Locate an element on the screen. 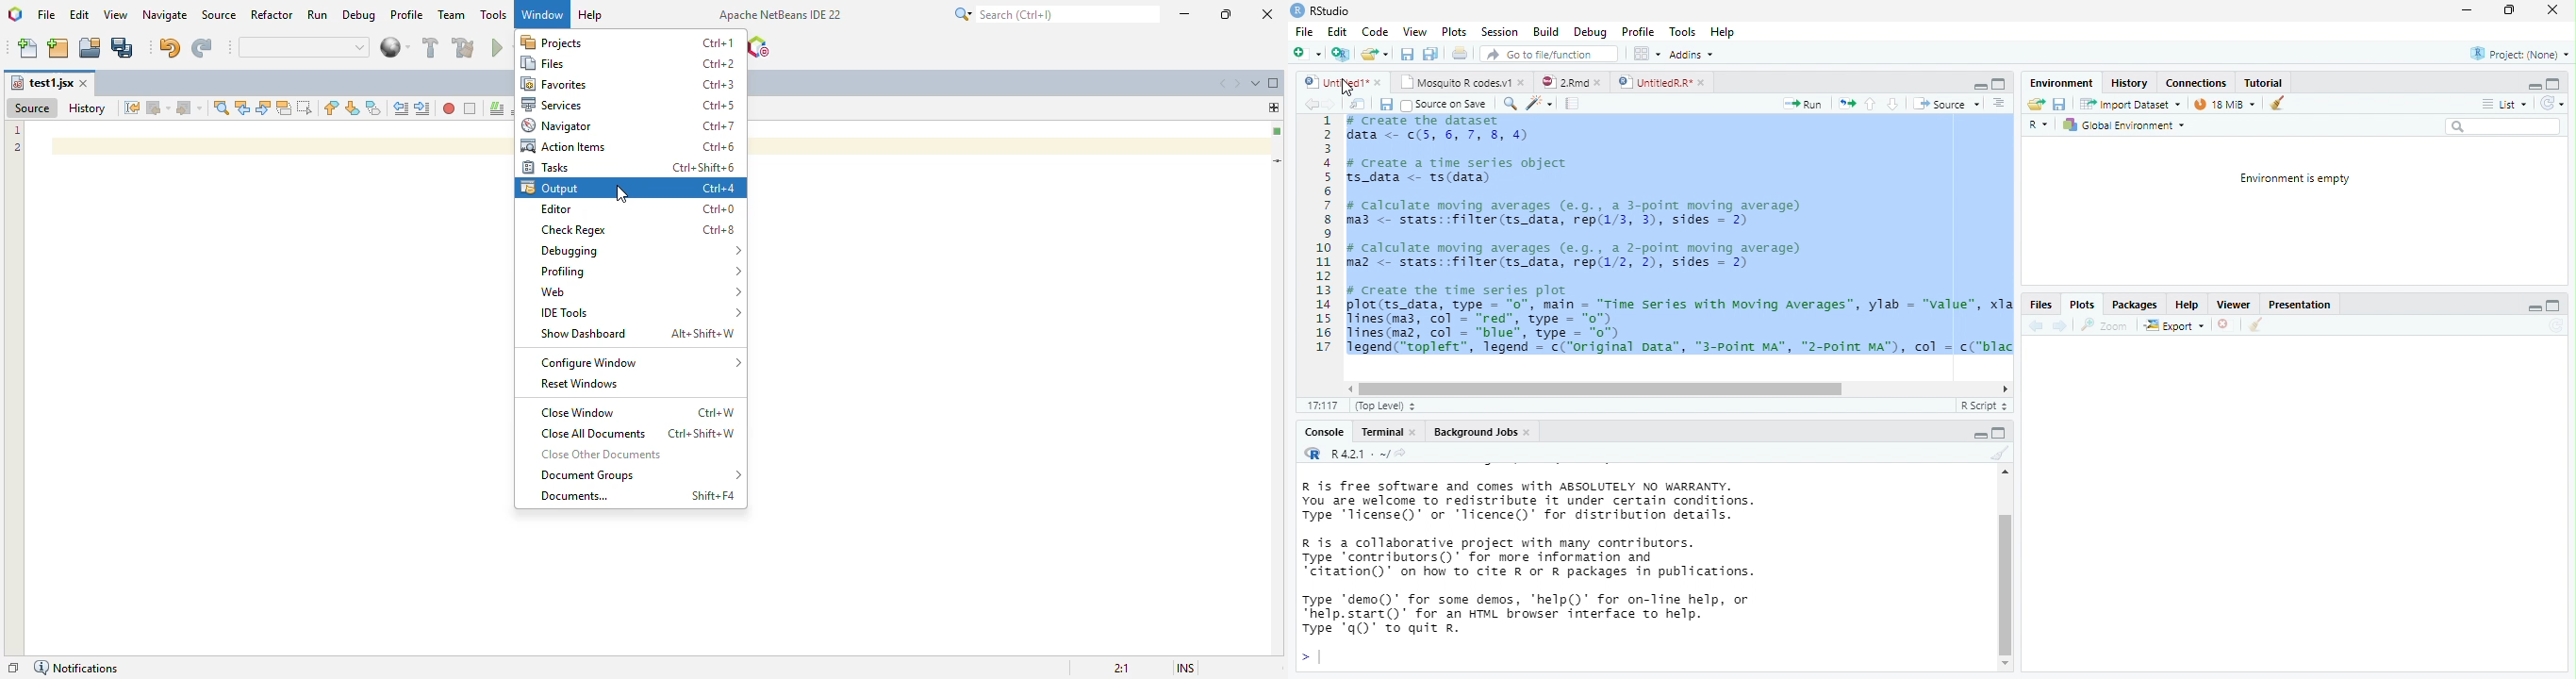 The image size is (2576, 700). scrollbar right is located at coordinates (2003, 389).